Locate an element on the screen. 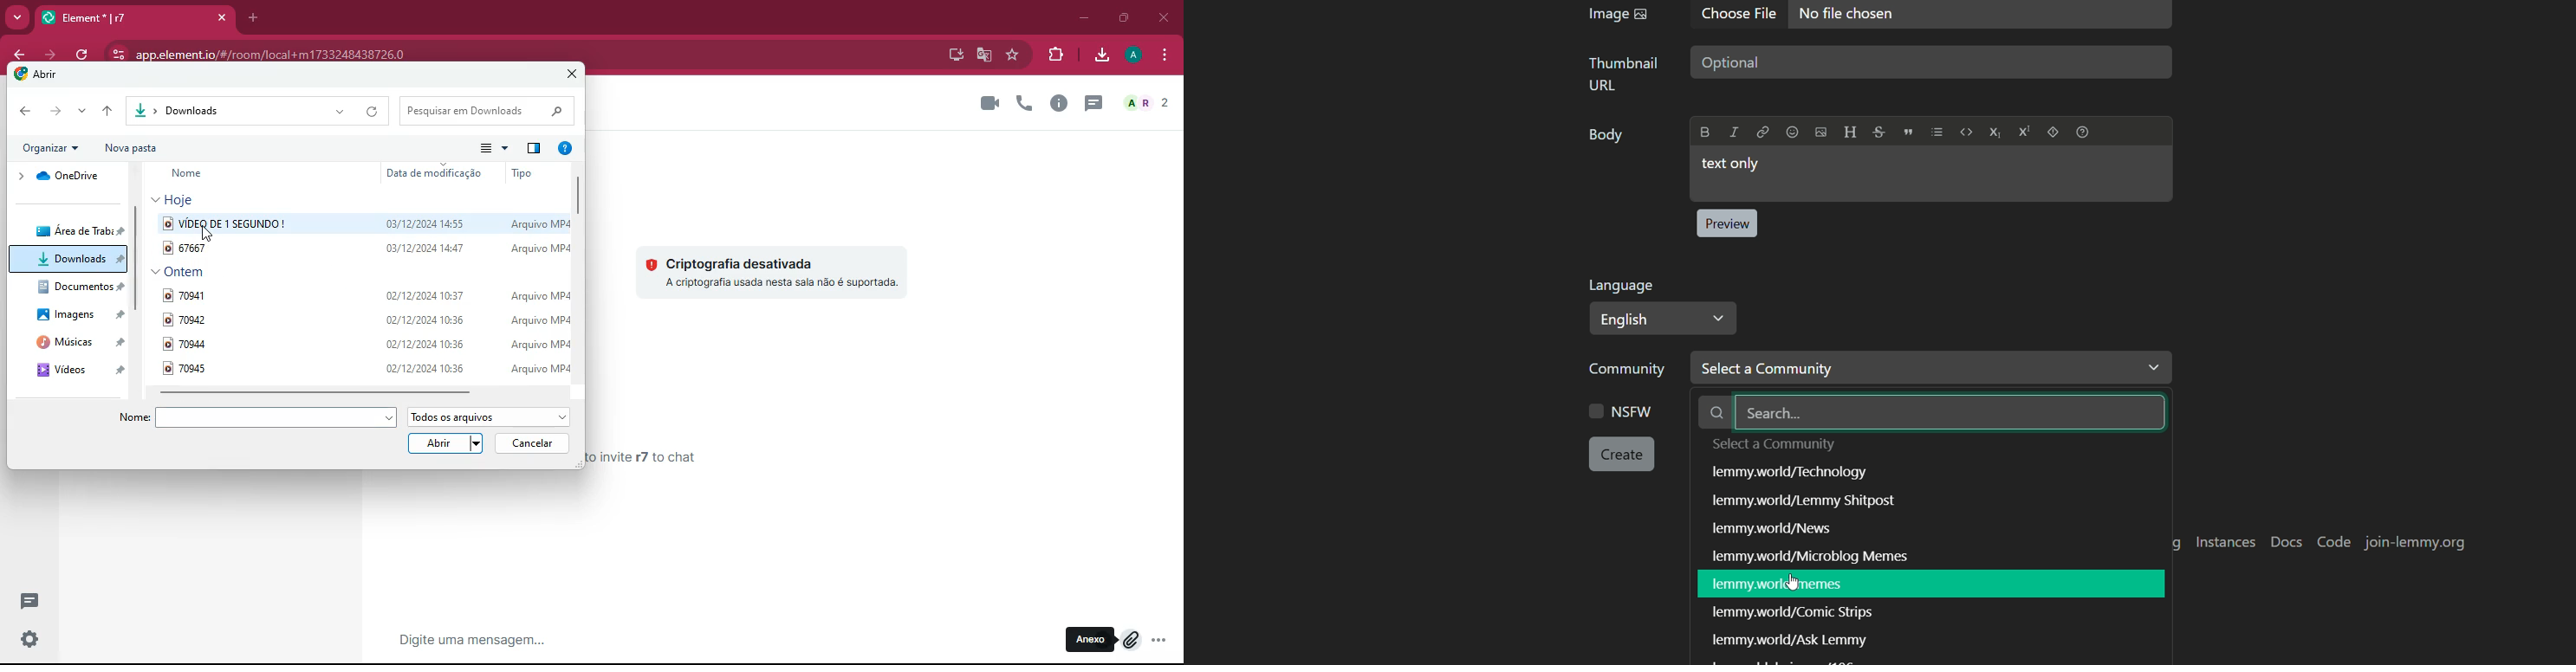 The height and width of the screenshot is (672, 2576). data de modifcaclao is located at coordinates (435, 175).